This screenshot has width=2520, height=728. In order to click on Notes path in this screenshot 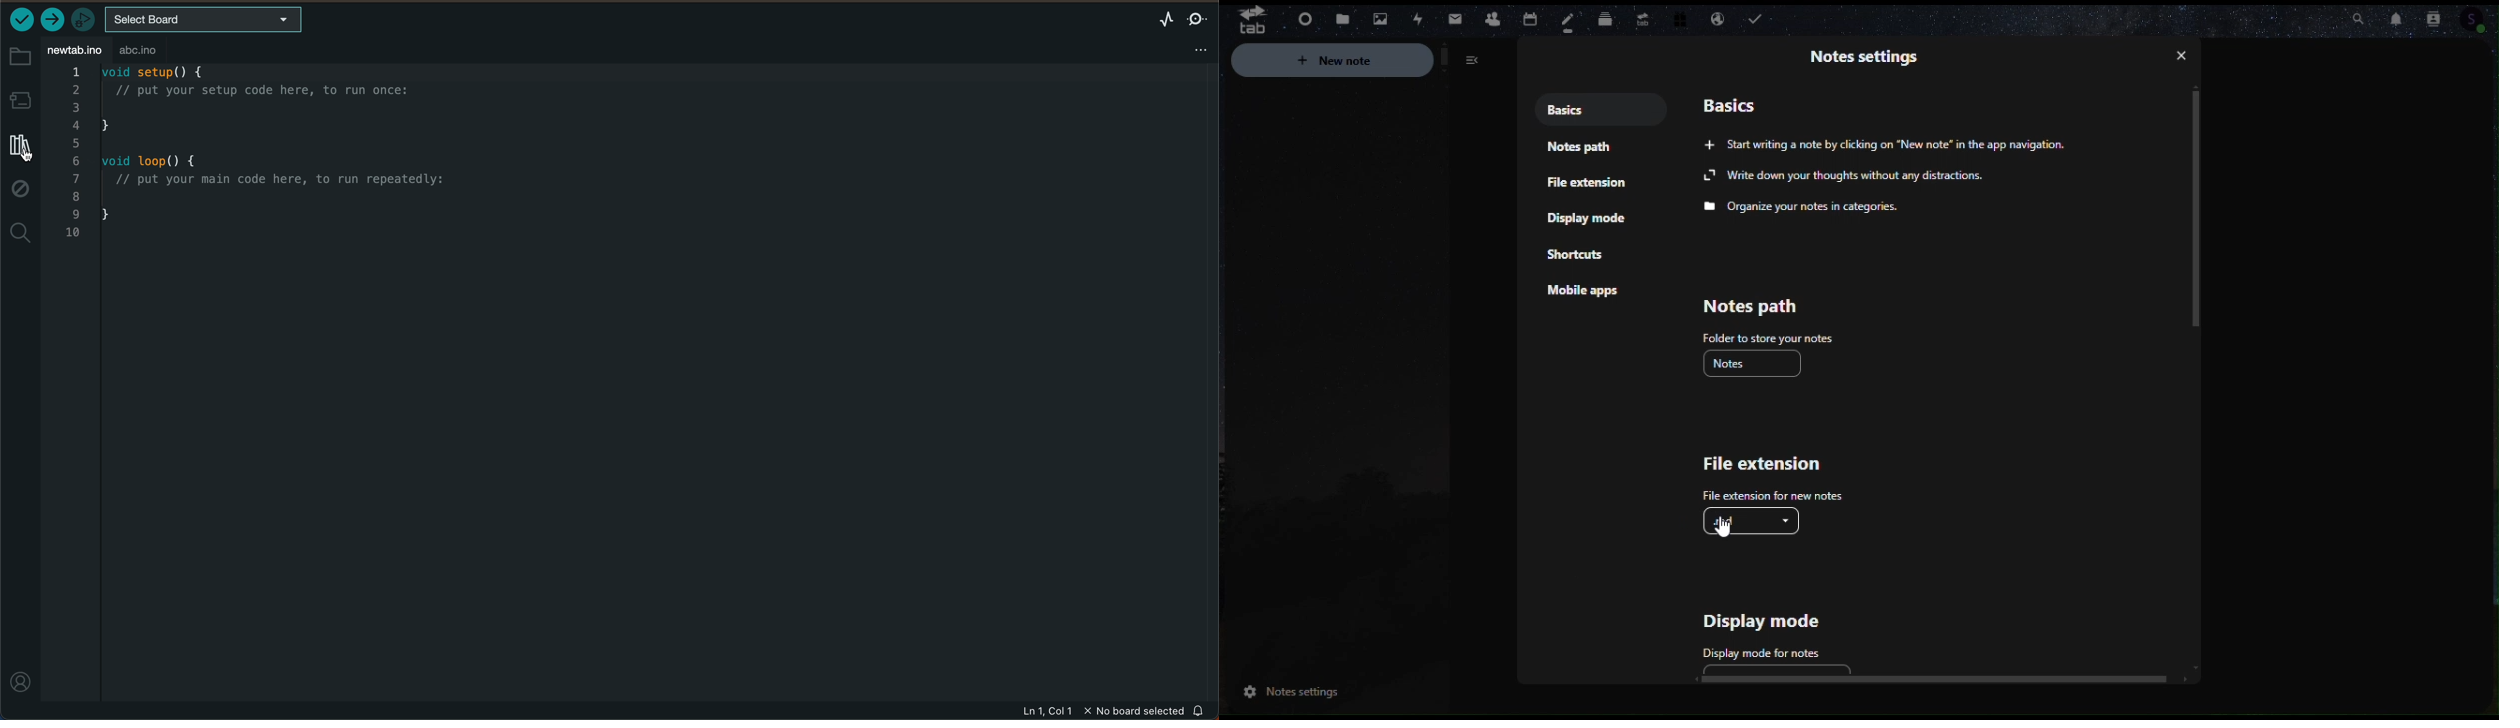, I will do `click(1749, 307)`.